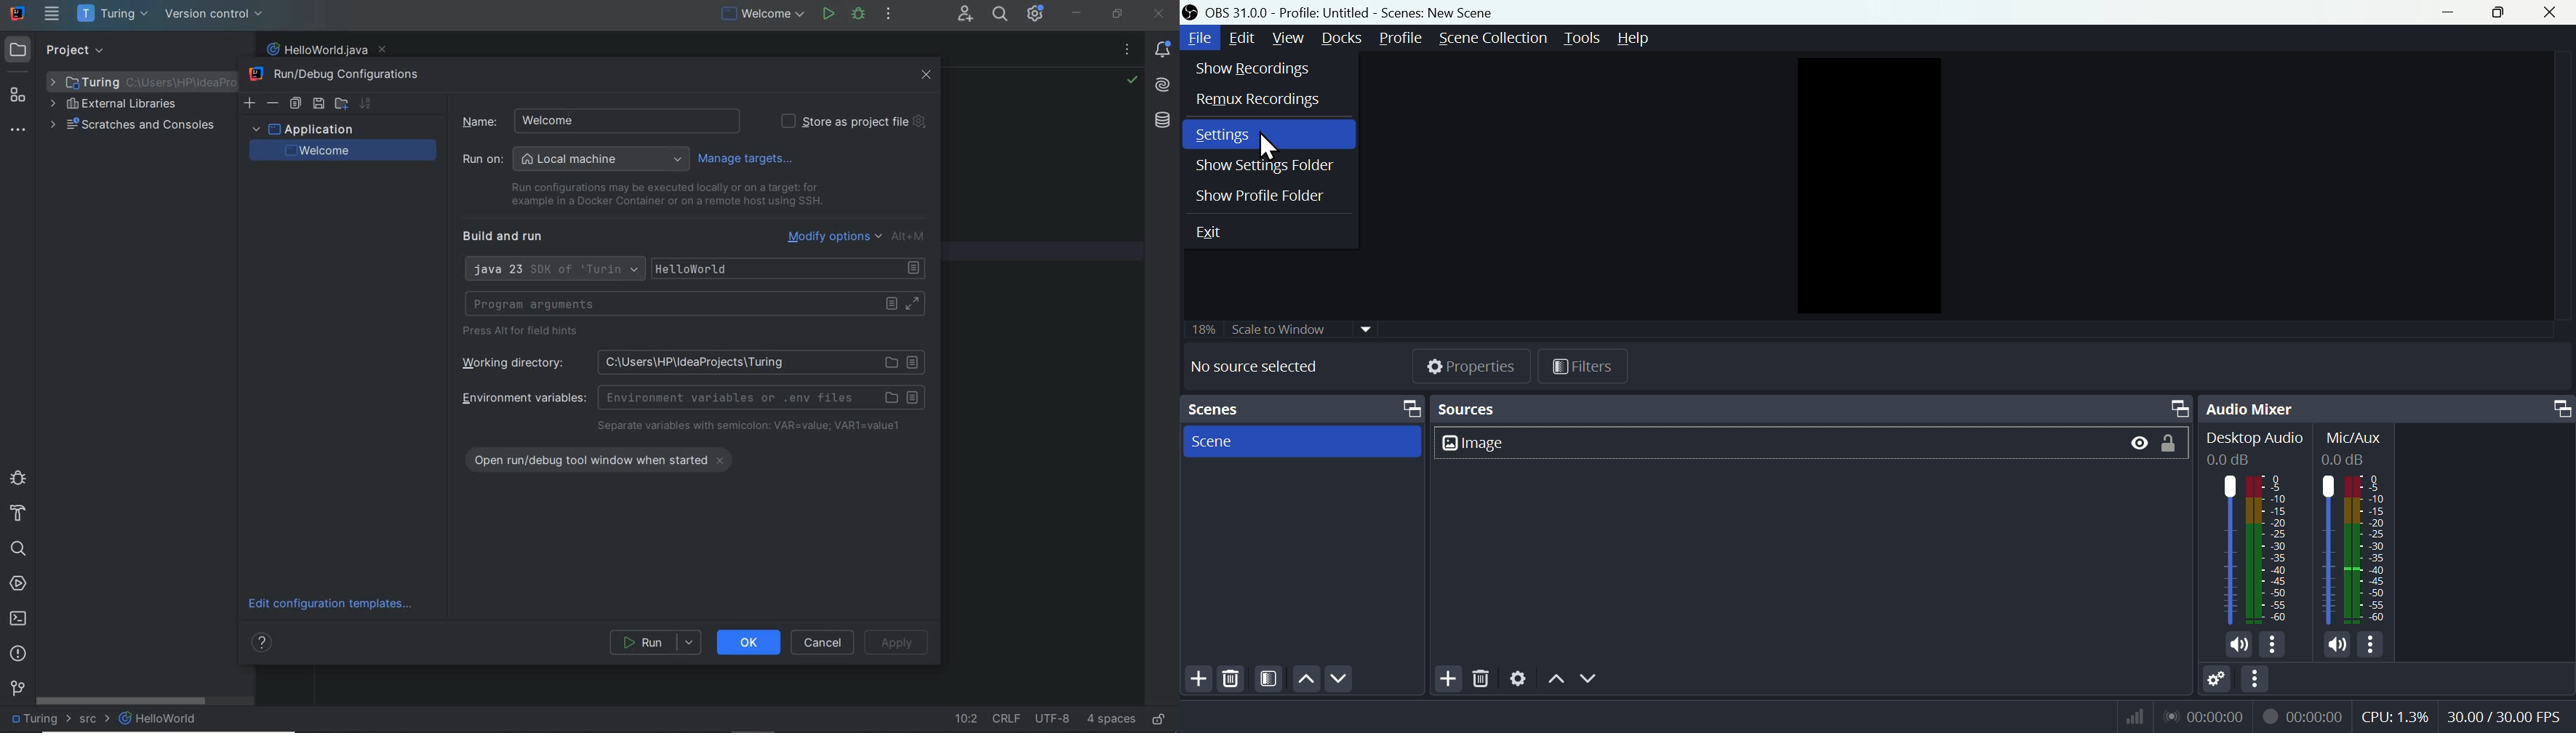 The image size is (2576, 756). What do you see at coordinates (1196, 681) in the screenshot?
I see `Add` at bounding box center [1196, 681].